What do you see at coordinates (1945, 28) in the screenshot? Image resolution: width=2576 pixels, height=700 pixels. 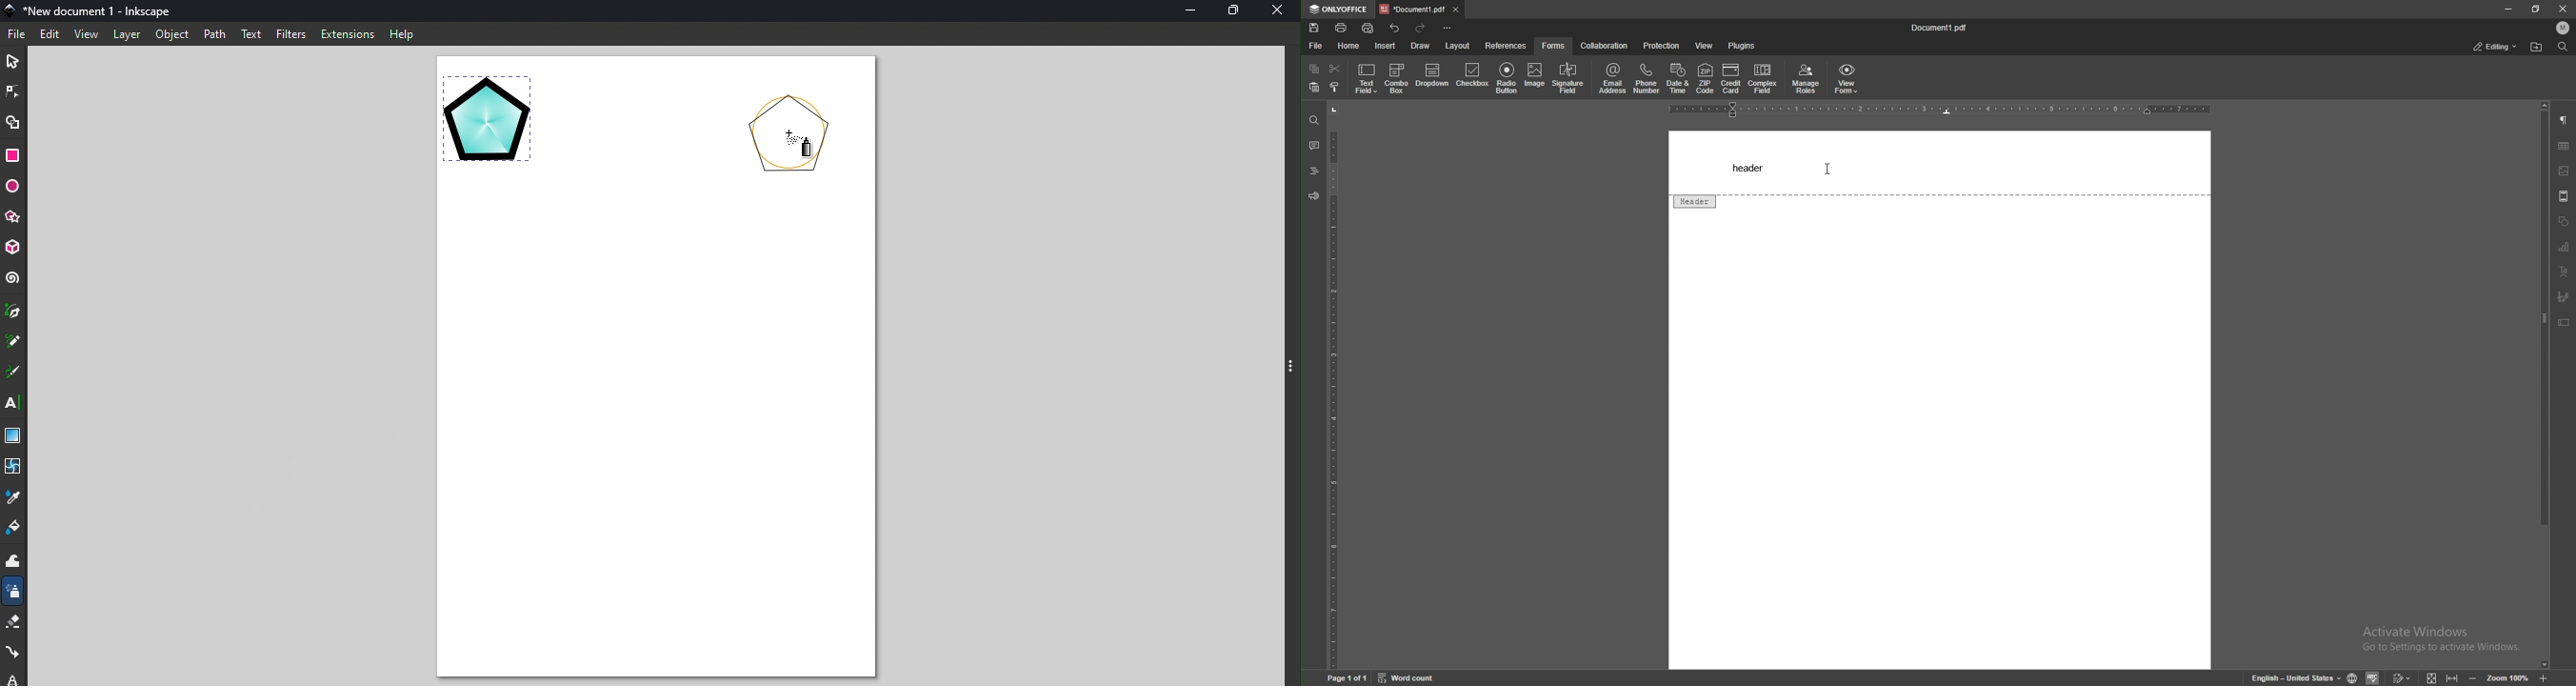 I see `document` at bounding box center [1945, 28].